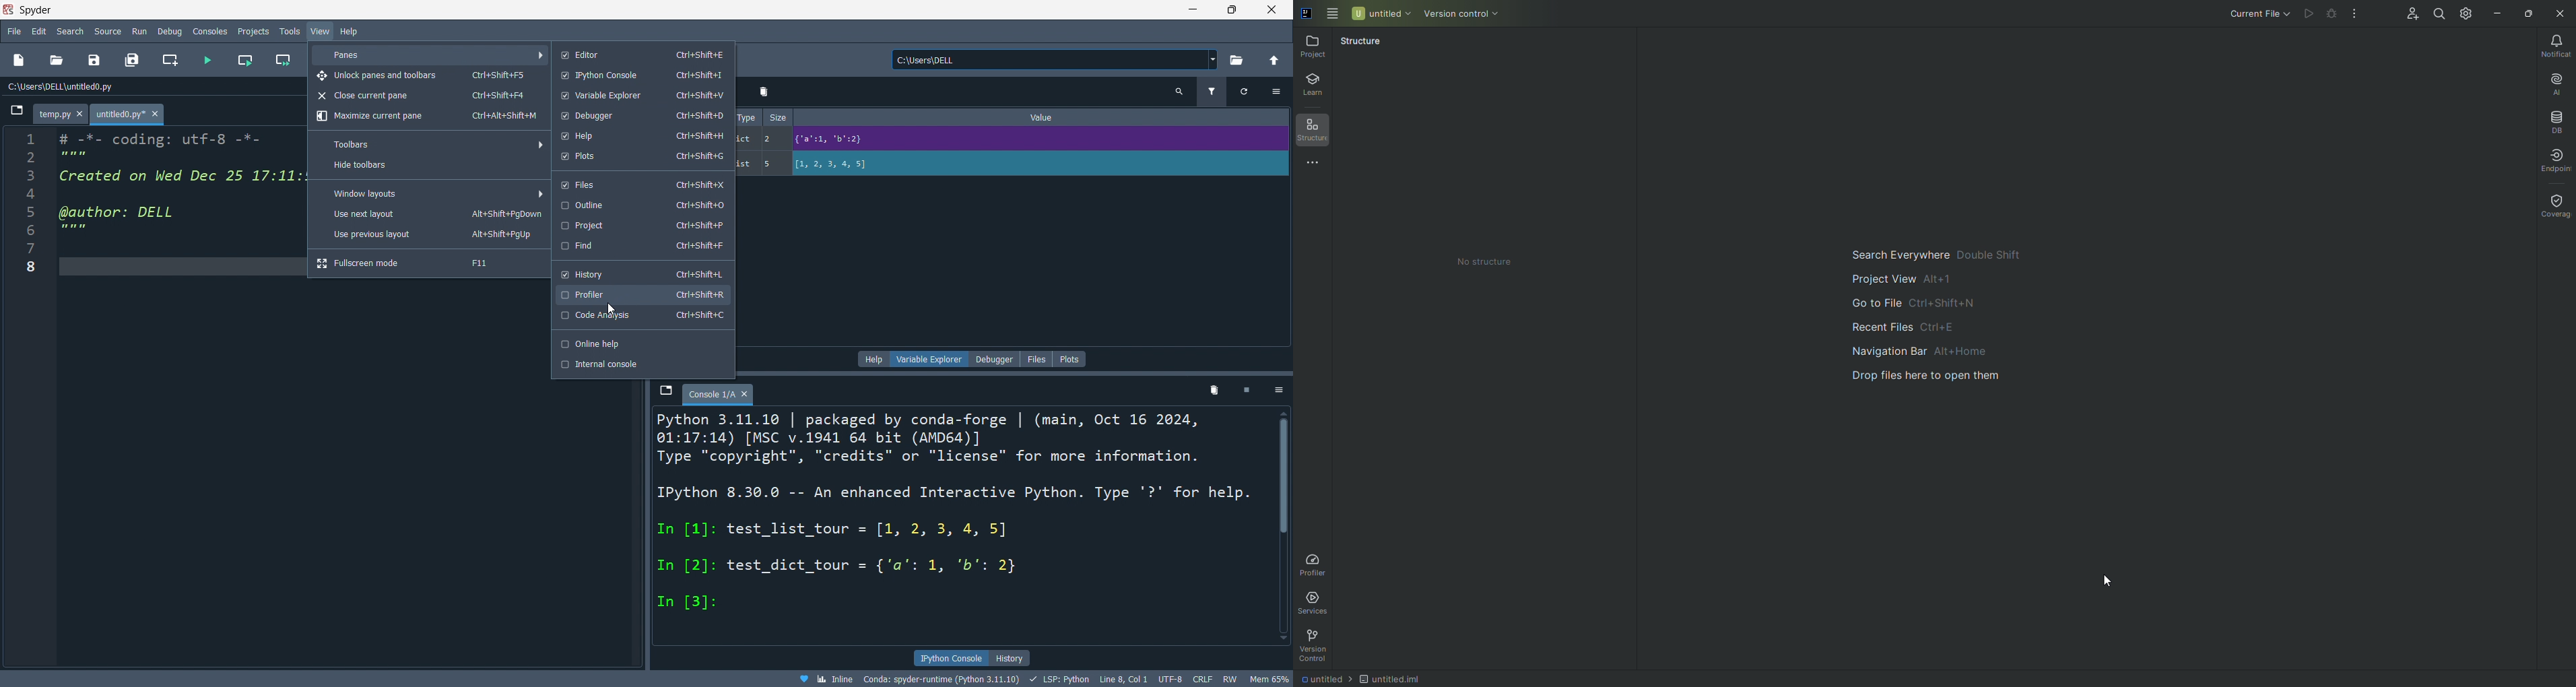 The width and height of the screenshot is (2576, 700). What do you see at coordinates (286, 59) in the screenshot?
I see `run cell andmove` at bounding box center [286, 59].